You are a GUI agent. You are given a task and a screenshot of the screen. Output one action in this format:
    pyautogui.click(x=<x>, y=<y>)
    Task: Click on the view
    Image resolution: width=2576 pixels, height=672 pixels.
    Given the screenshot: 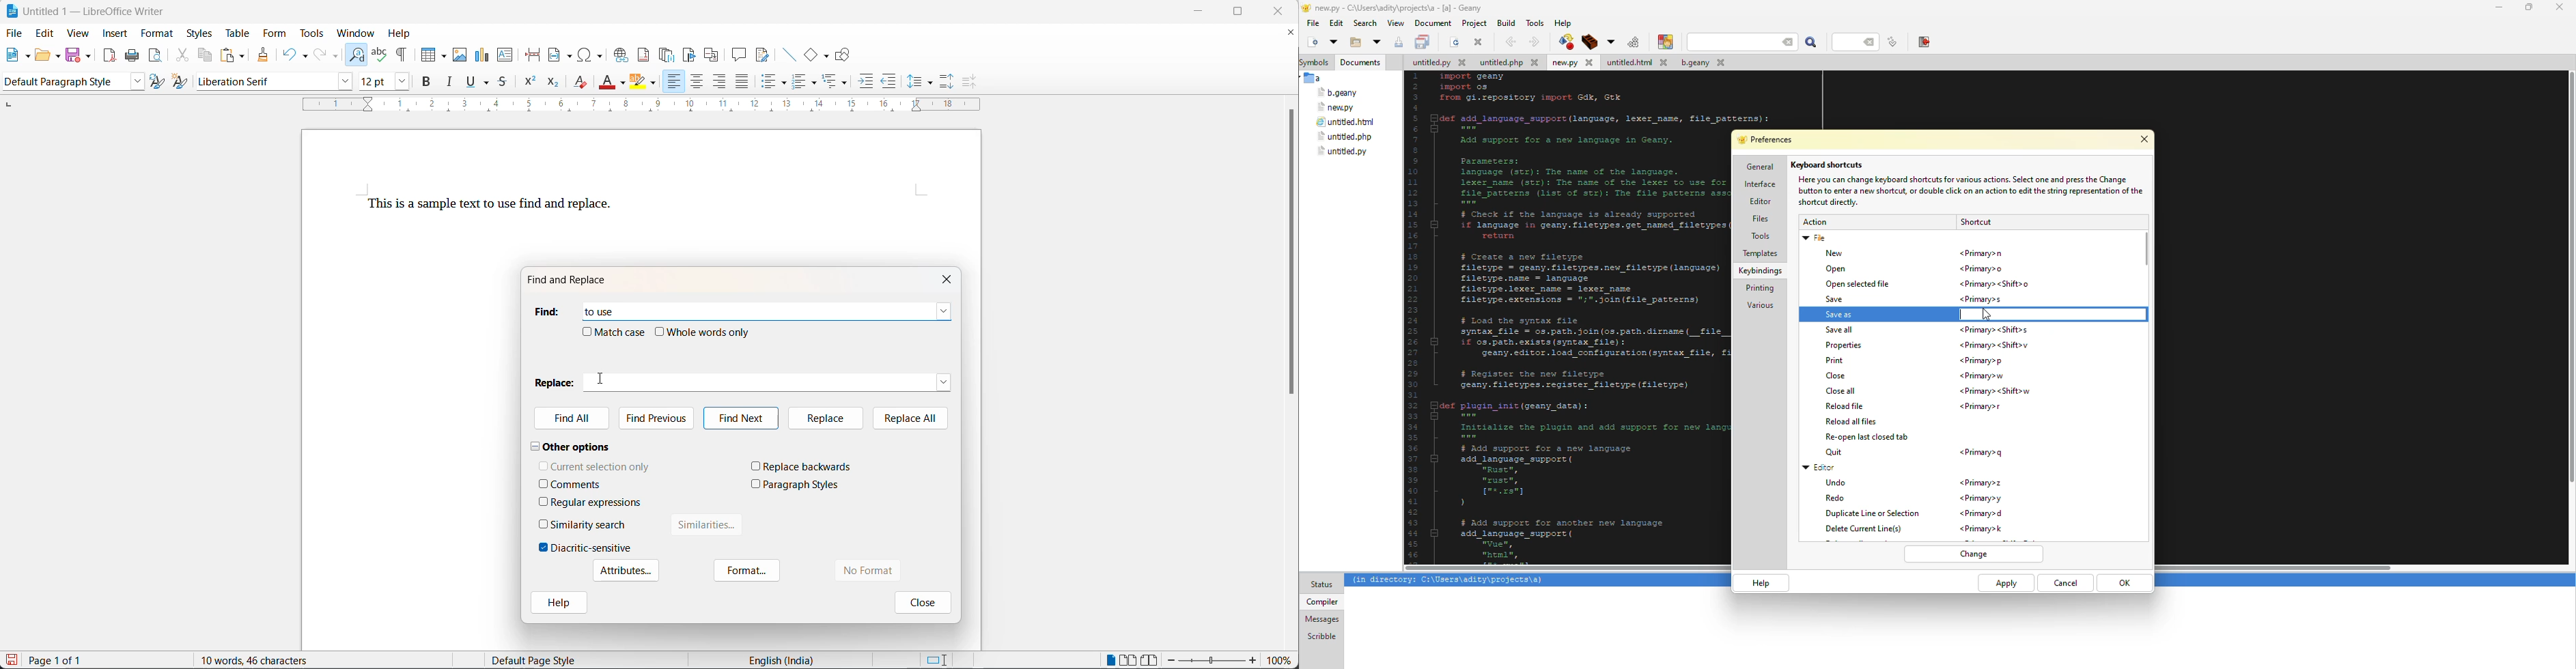 What is the action you would take?
    pyautogui.click(x=78, y=34)
    